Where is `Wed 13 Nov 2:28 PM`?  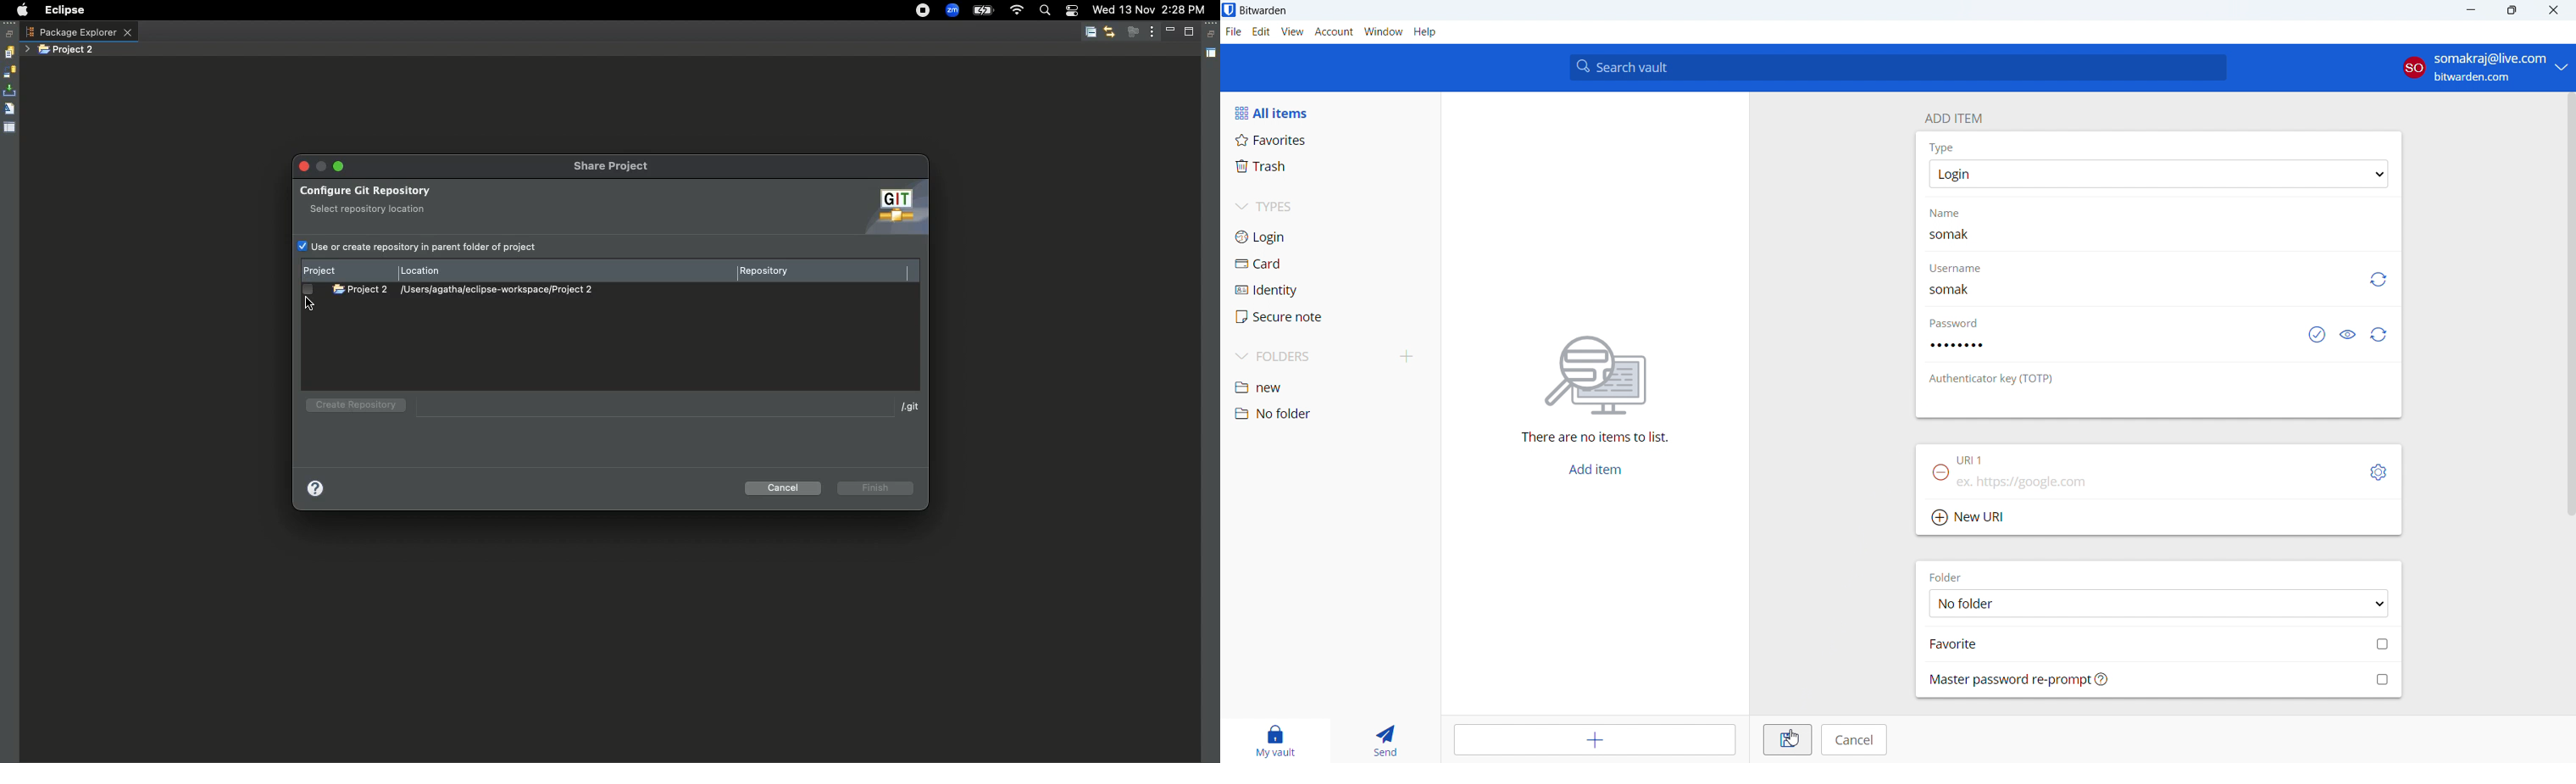
Wed 13 Nov 2:28 PM is located at coordinates (1148, 8).